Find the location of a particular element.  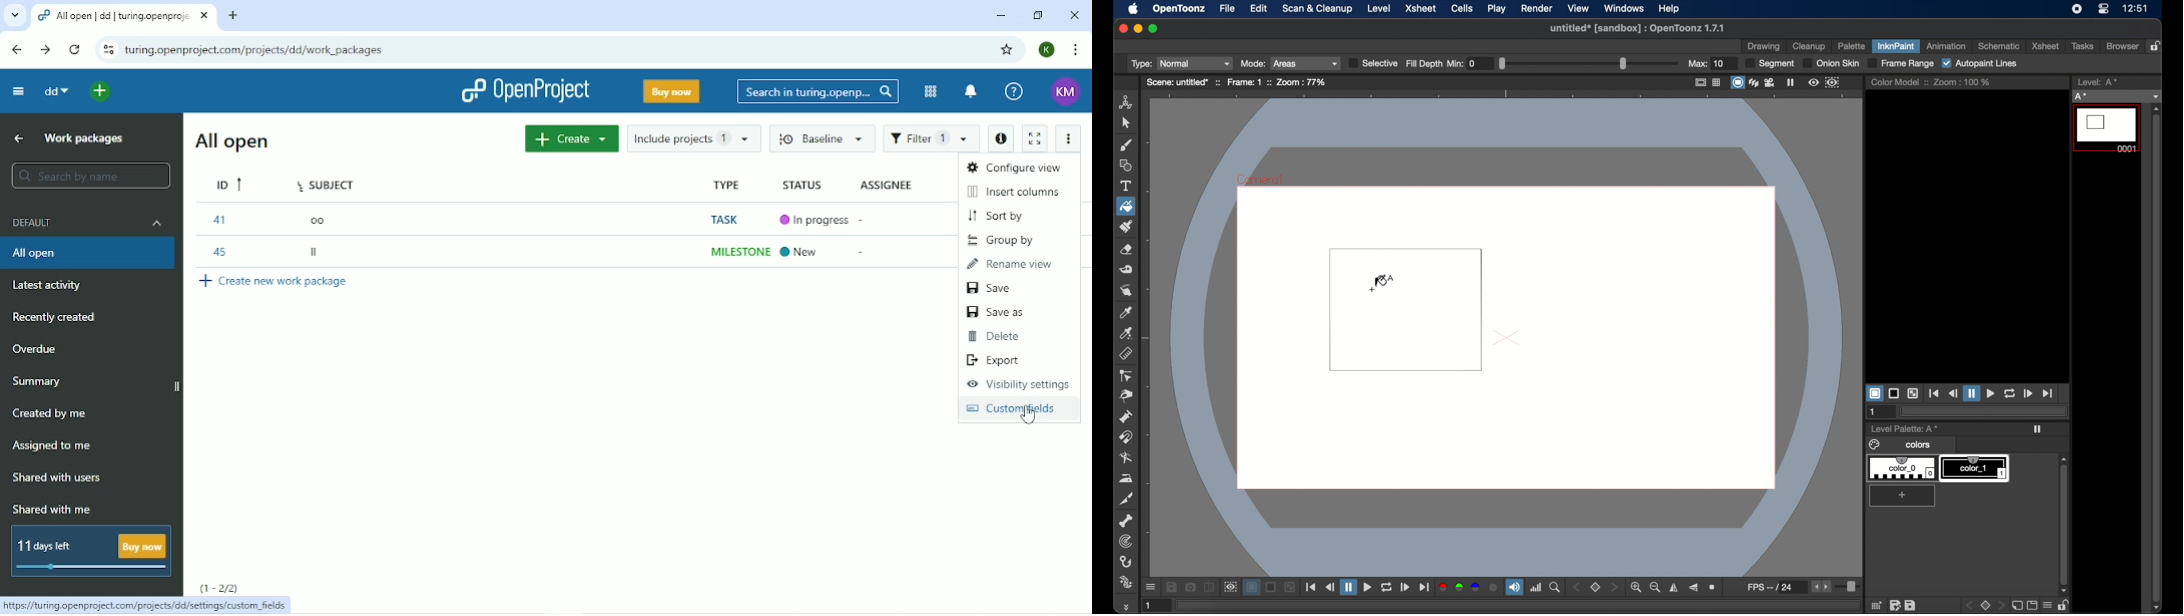

drawing is located at coordinates (1764, 47).